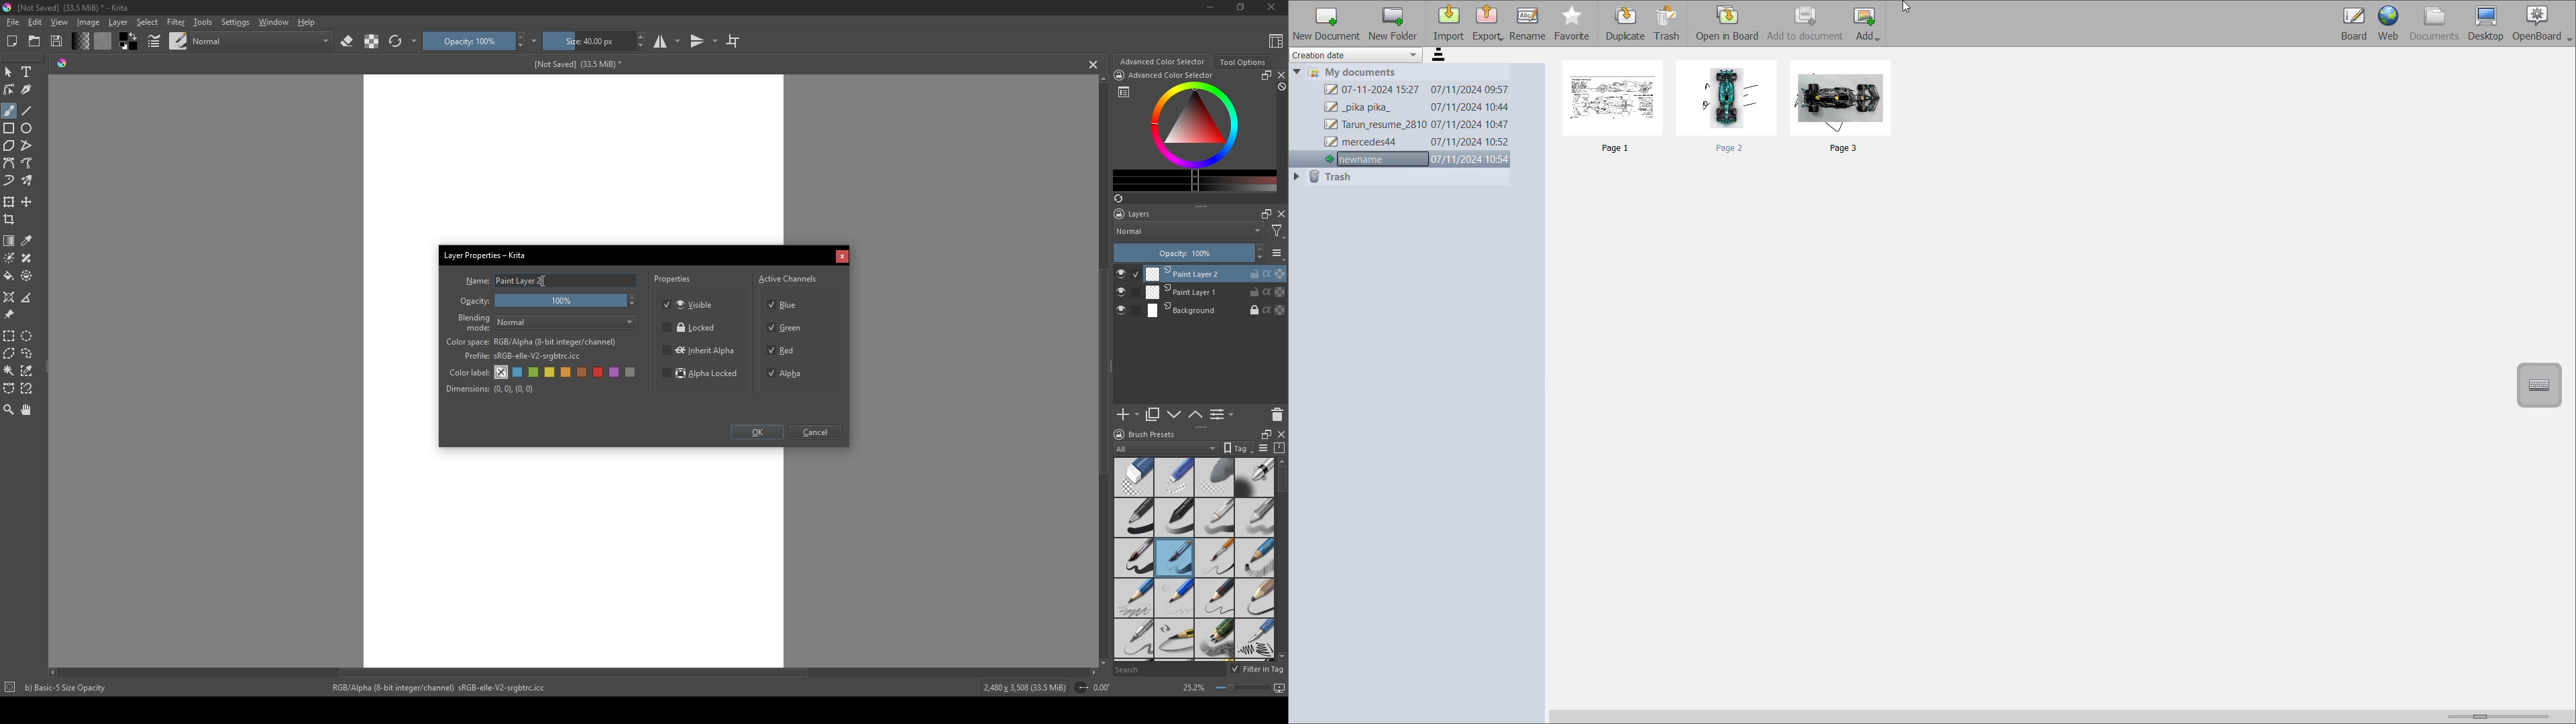 Image resolution: width=2576 pixels, height=728 pixels. What do you see at coordinates (1094, 64) in the screenshot?
I see `cancel` at bounding box center [1094, 64].